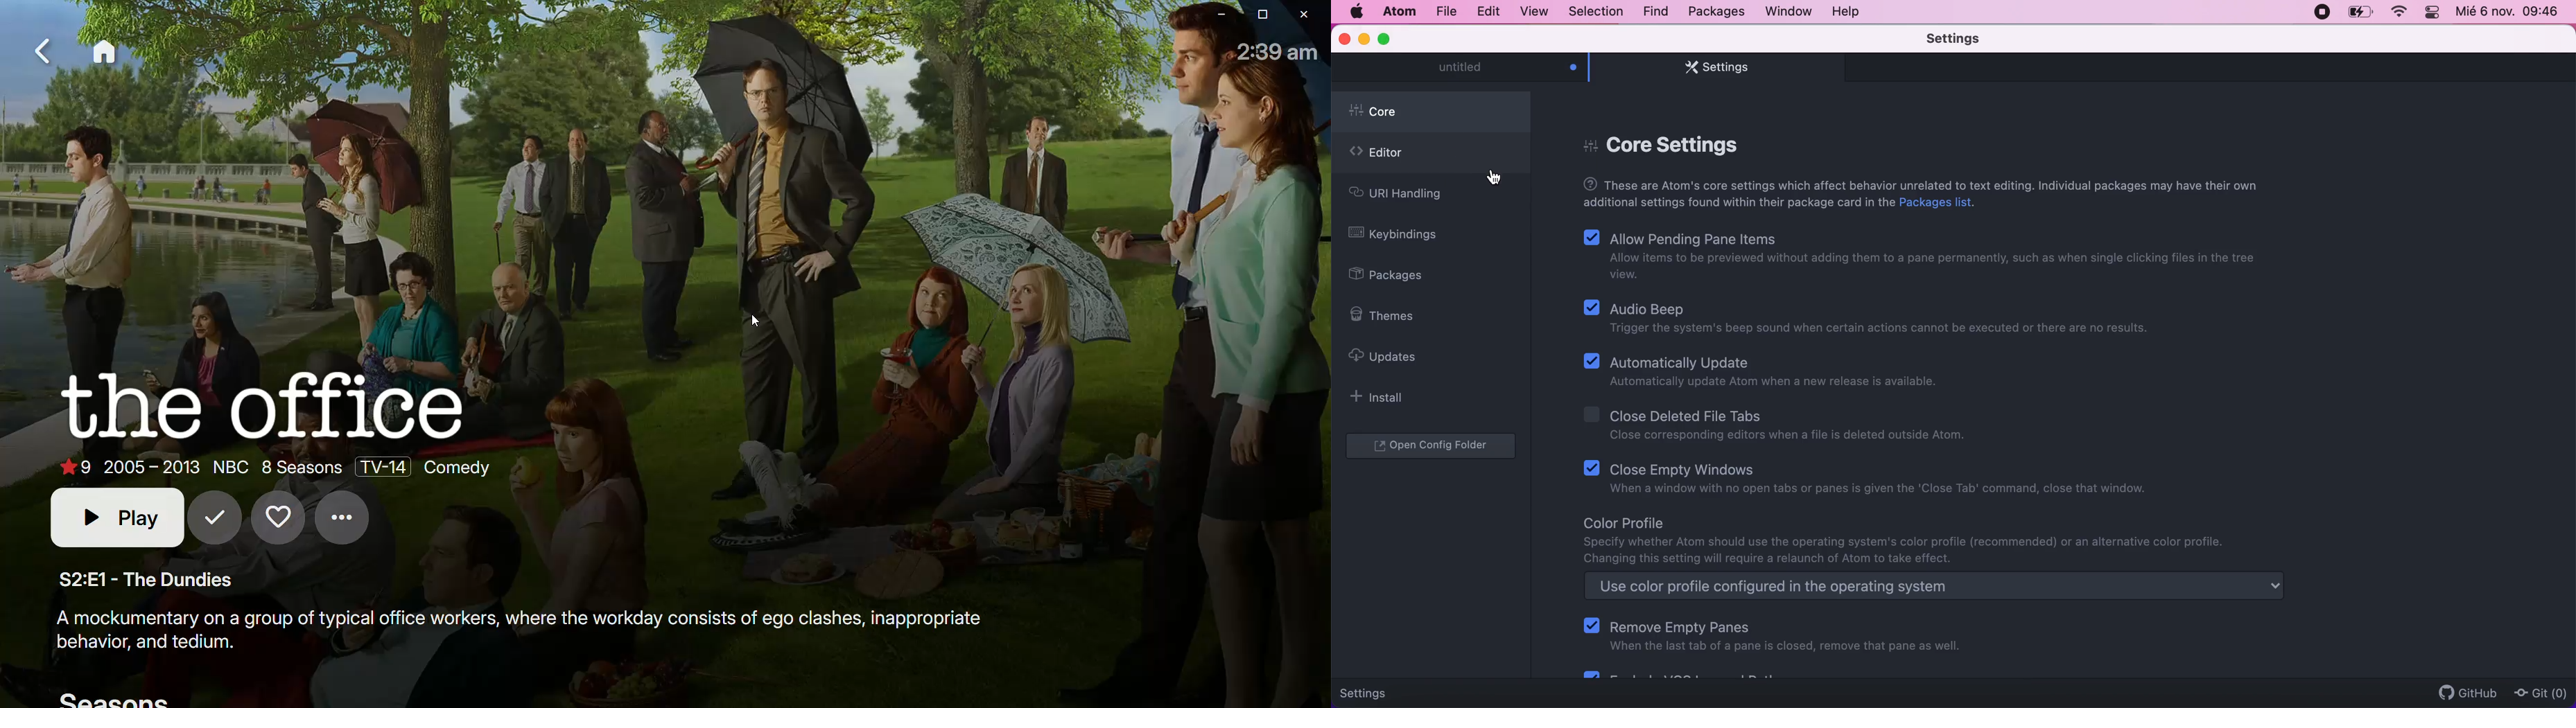  I want to click on view, so click(1536, 13).